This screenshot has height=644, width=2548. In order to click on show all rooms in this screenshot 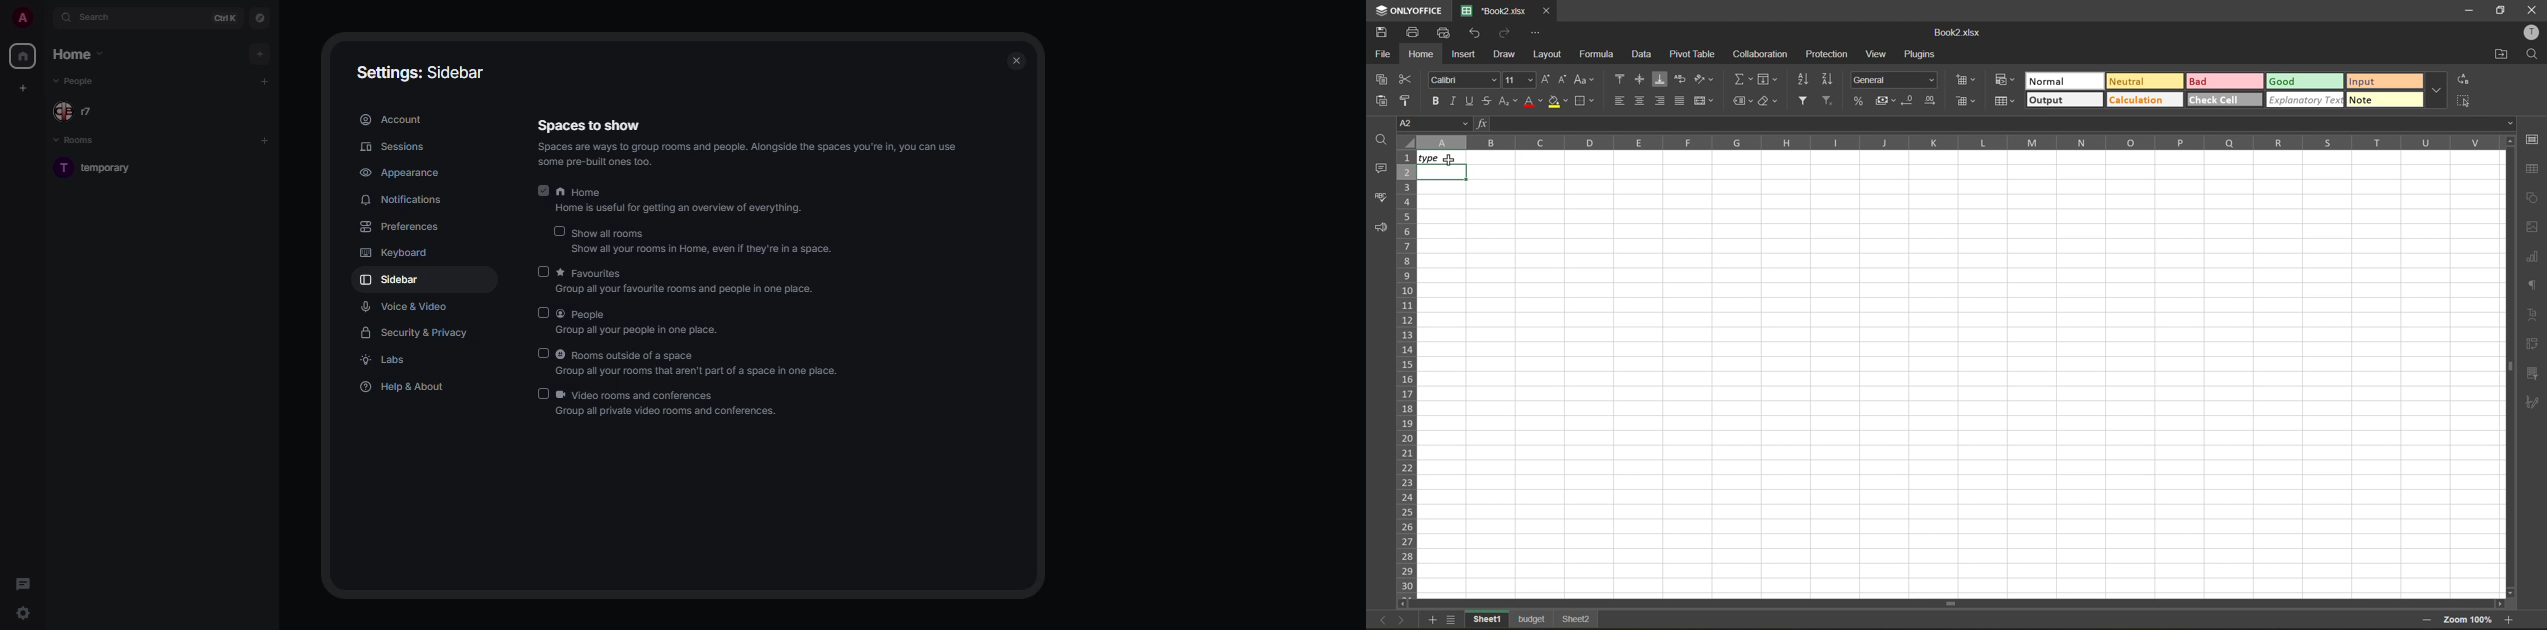, I will do `click(710, 242)`.